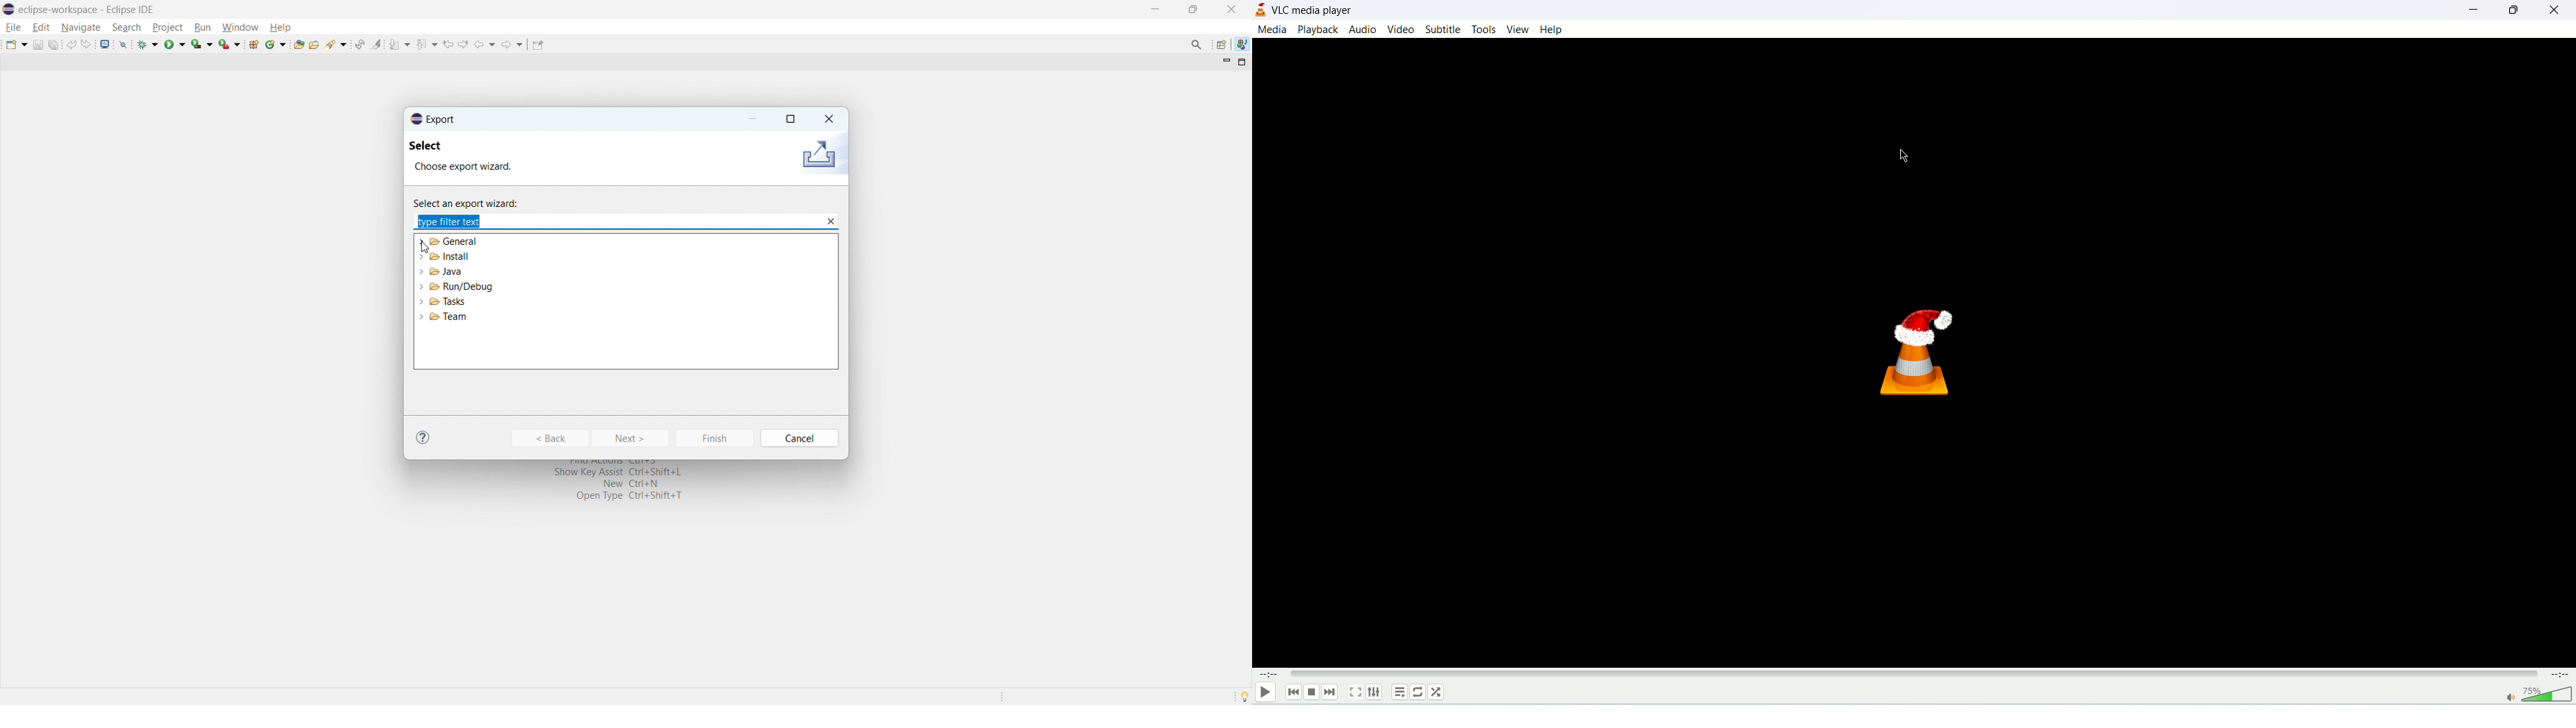 This screenshot has height=728, width=2576. I want to click on tools, so click(1485, 30).